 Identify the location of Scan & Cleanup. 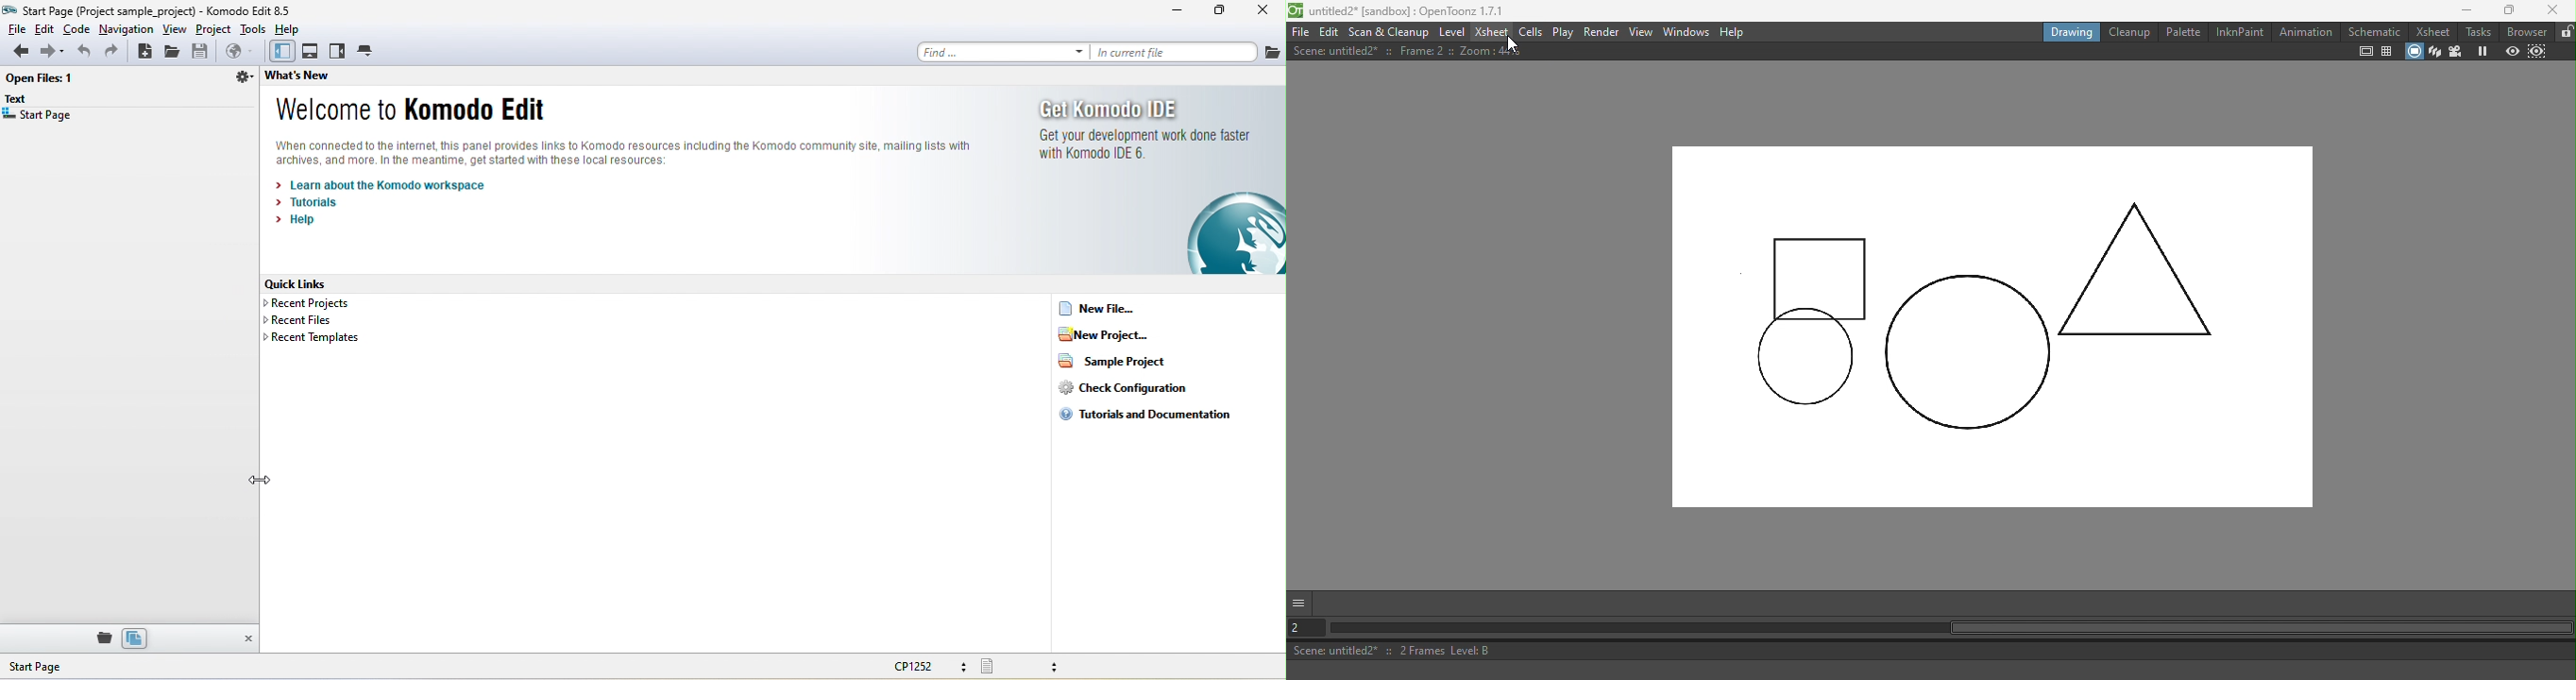
(1389, 31).